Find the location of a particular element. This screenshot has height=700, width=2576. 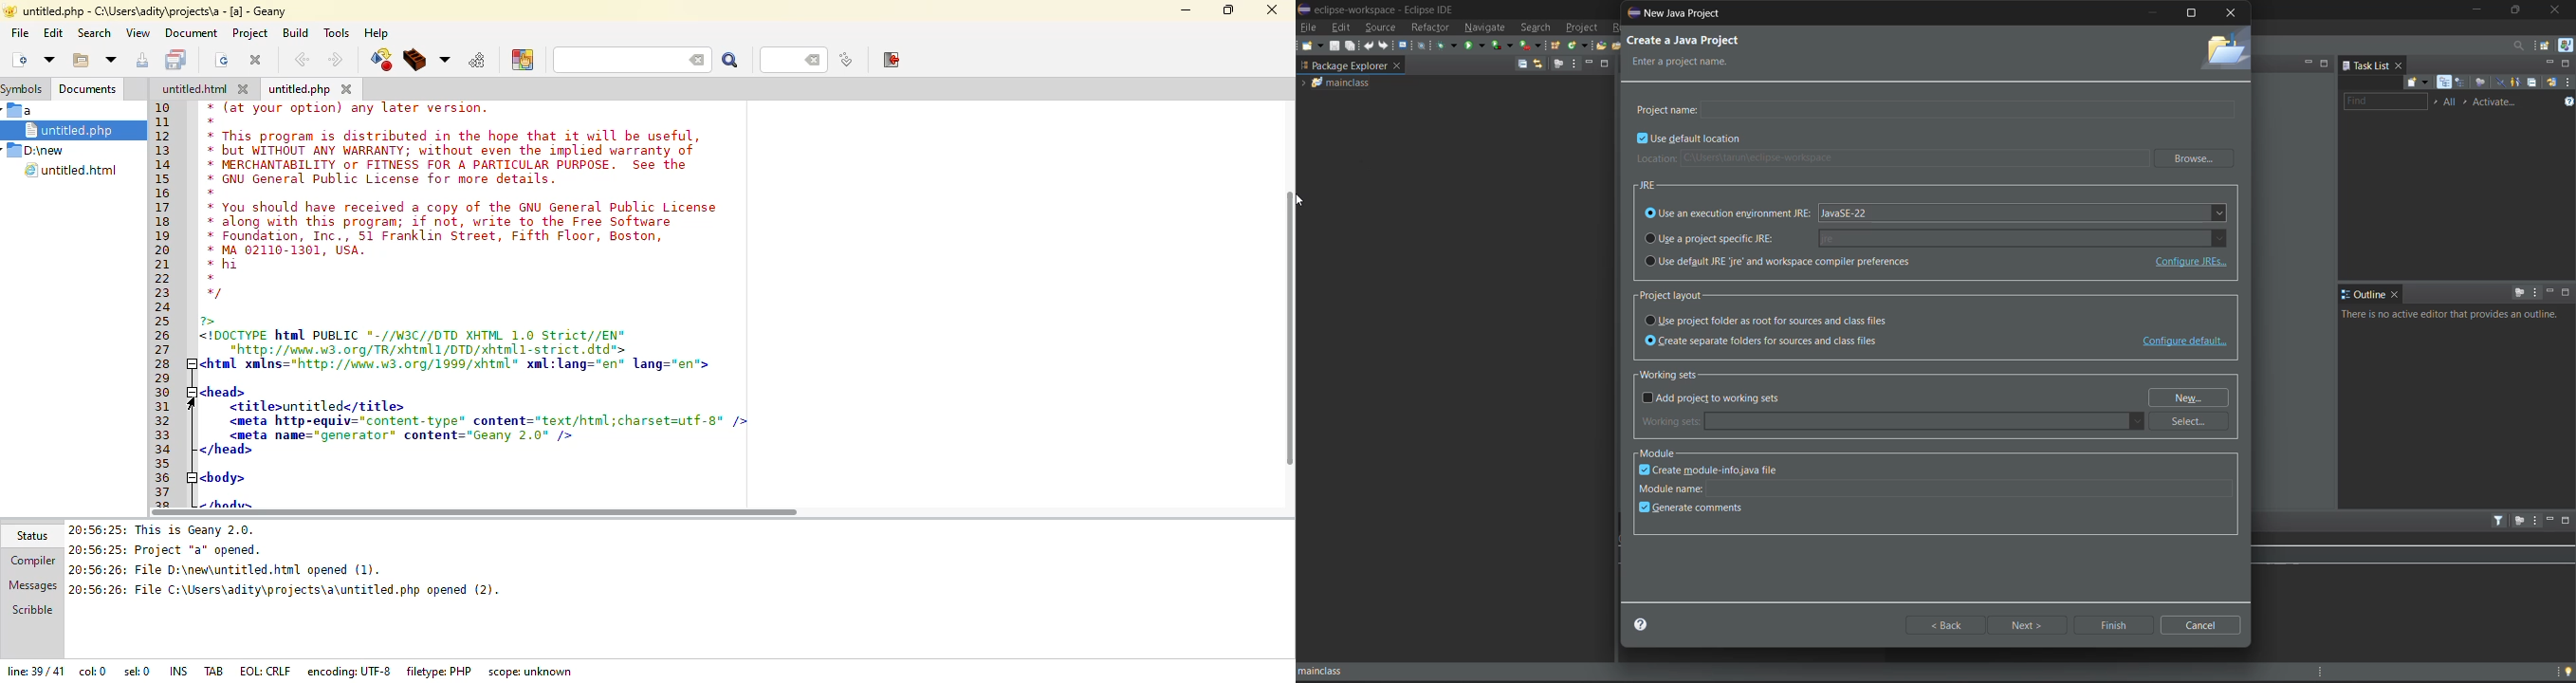

next is located at coordinates (334, 59).